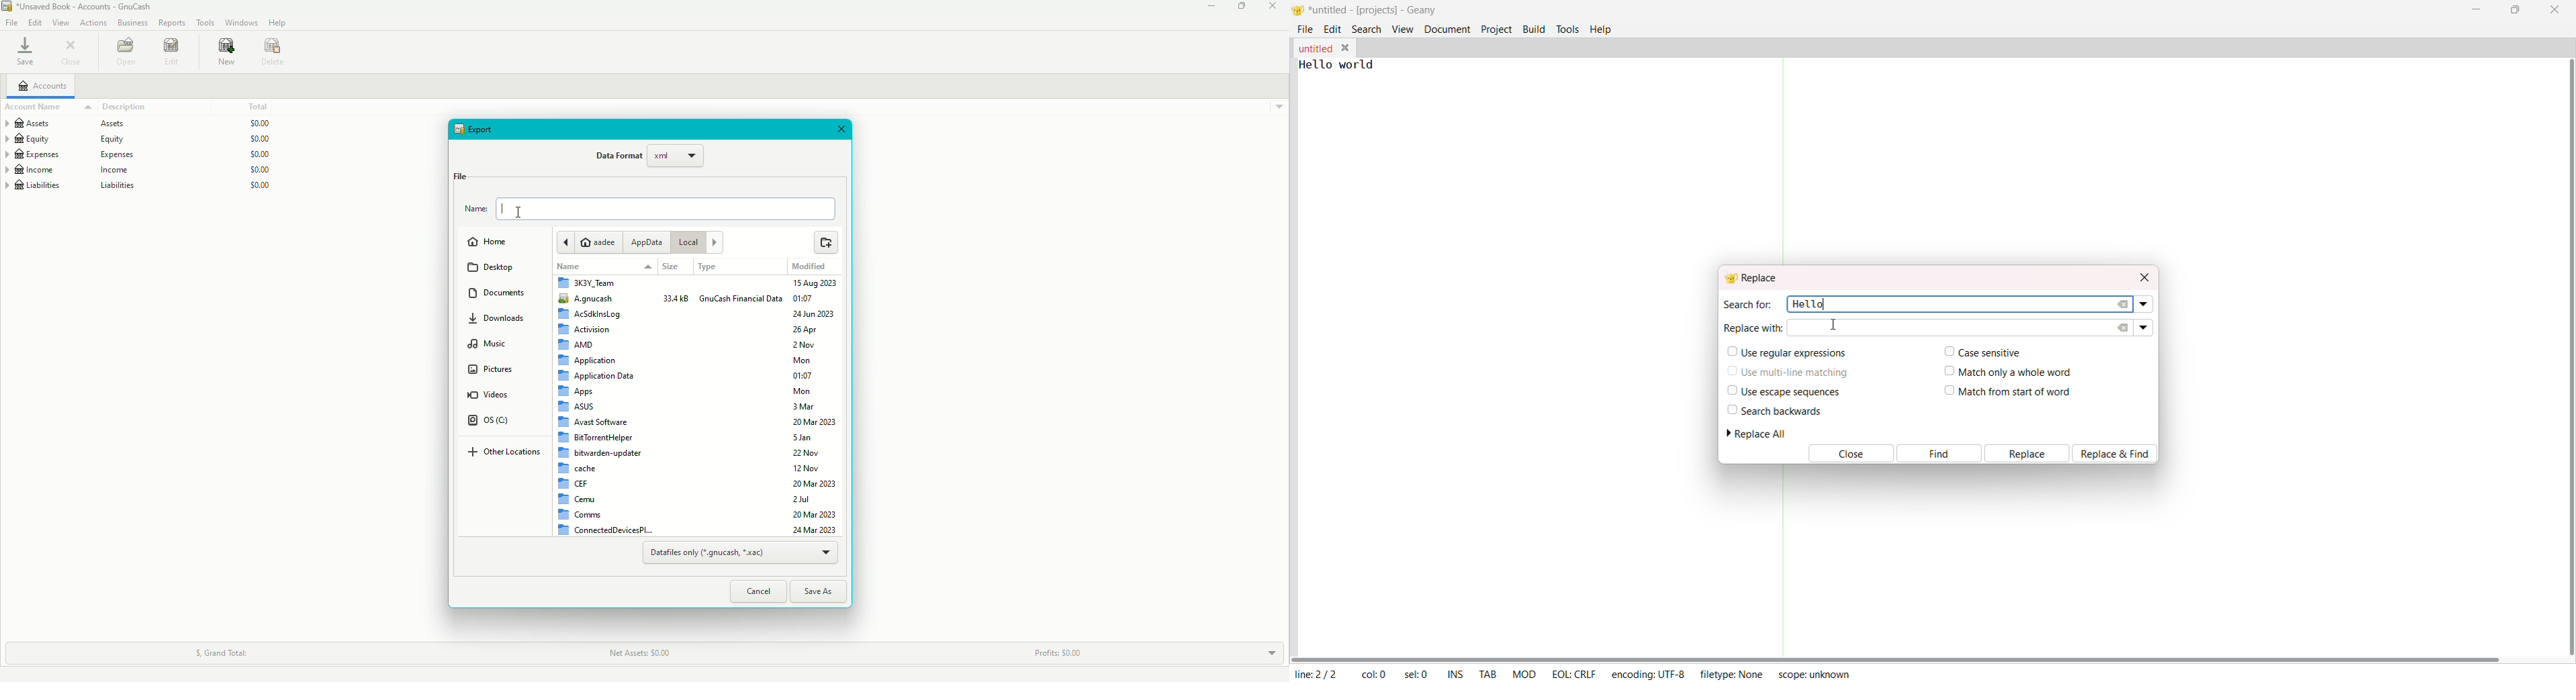 Image resolution: width=2576 pixels, height=700 pixels. I want to click on Restore, so click(1241, 7).